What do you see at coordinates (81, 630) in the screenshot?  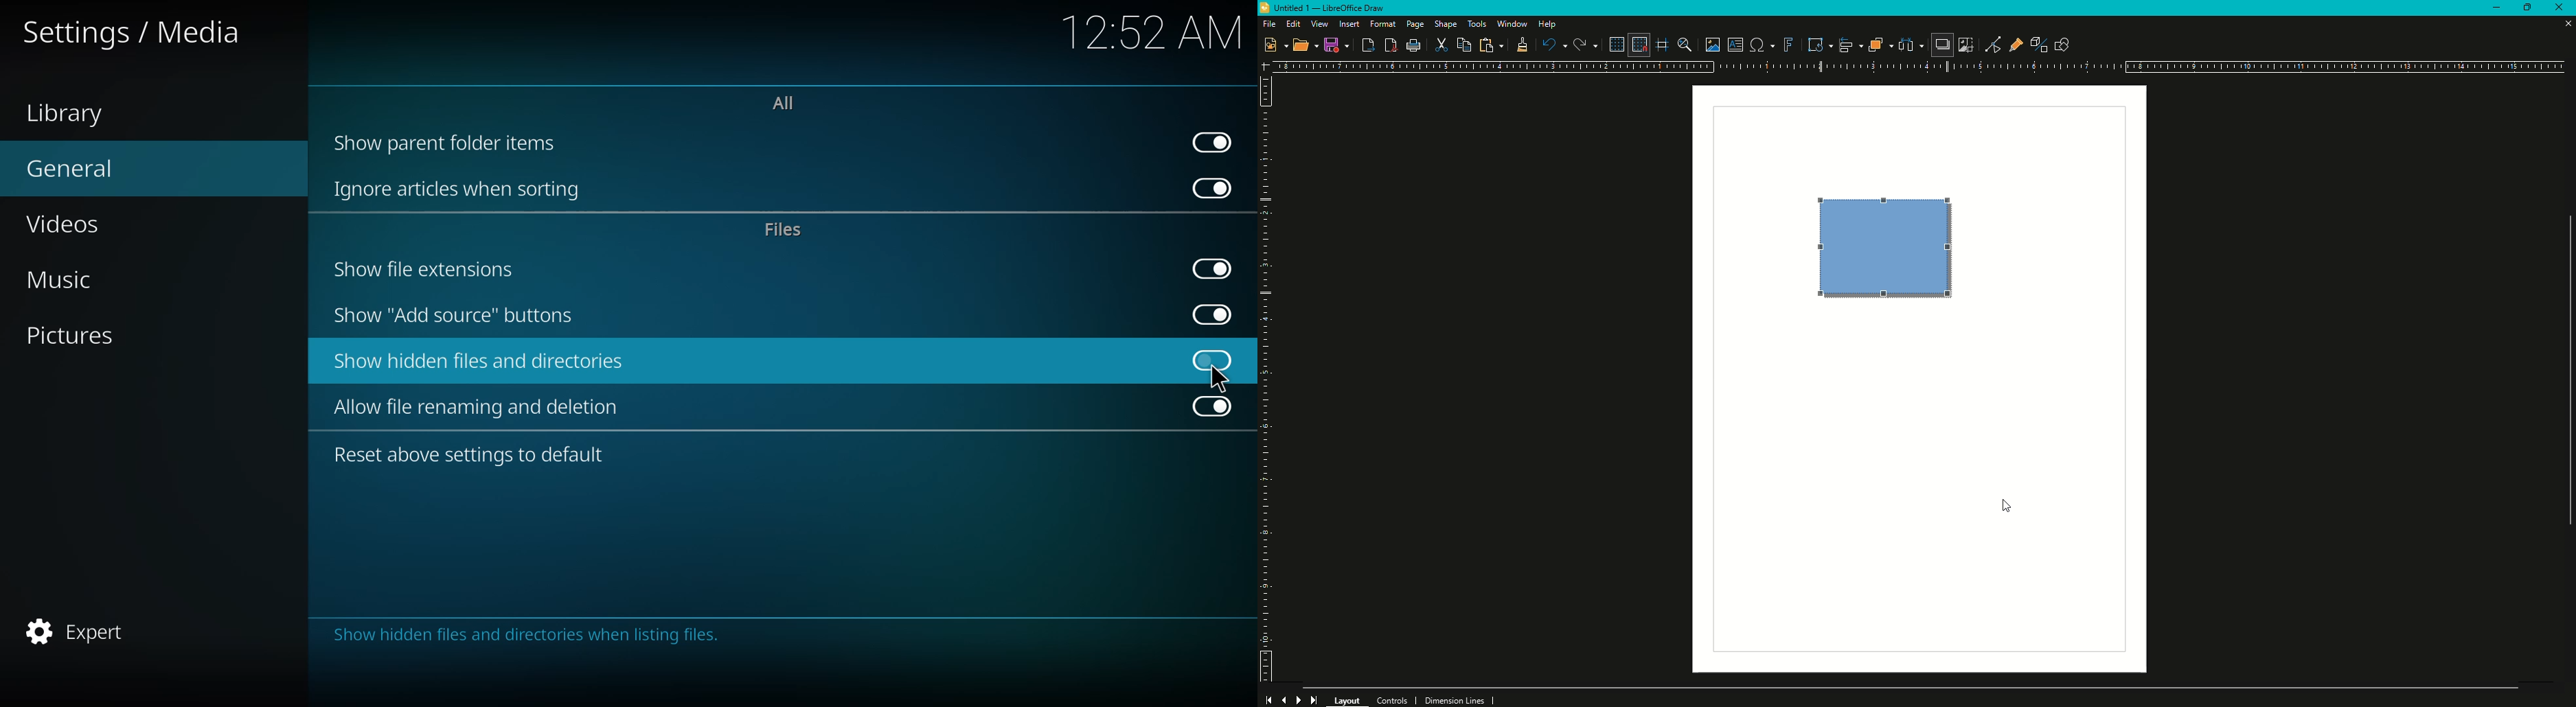 I see `expert` at bounding box center [81, 630].